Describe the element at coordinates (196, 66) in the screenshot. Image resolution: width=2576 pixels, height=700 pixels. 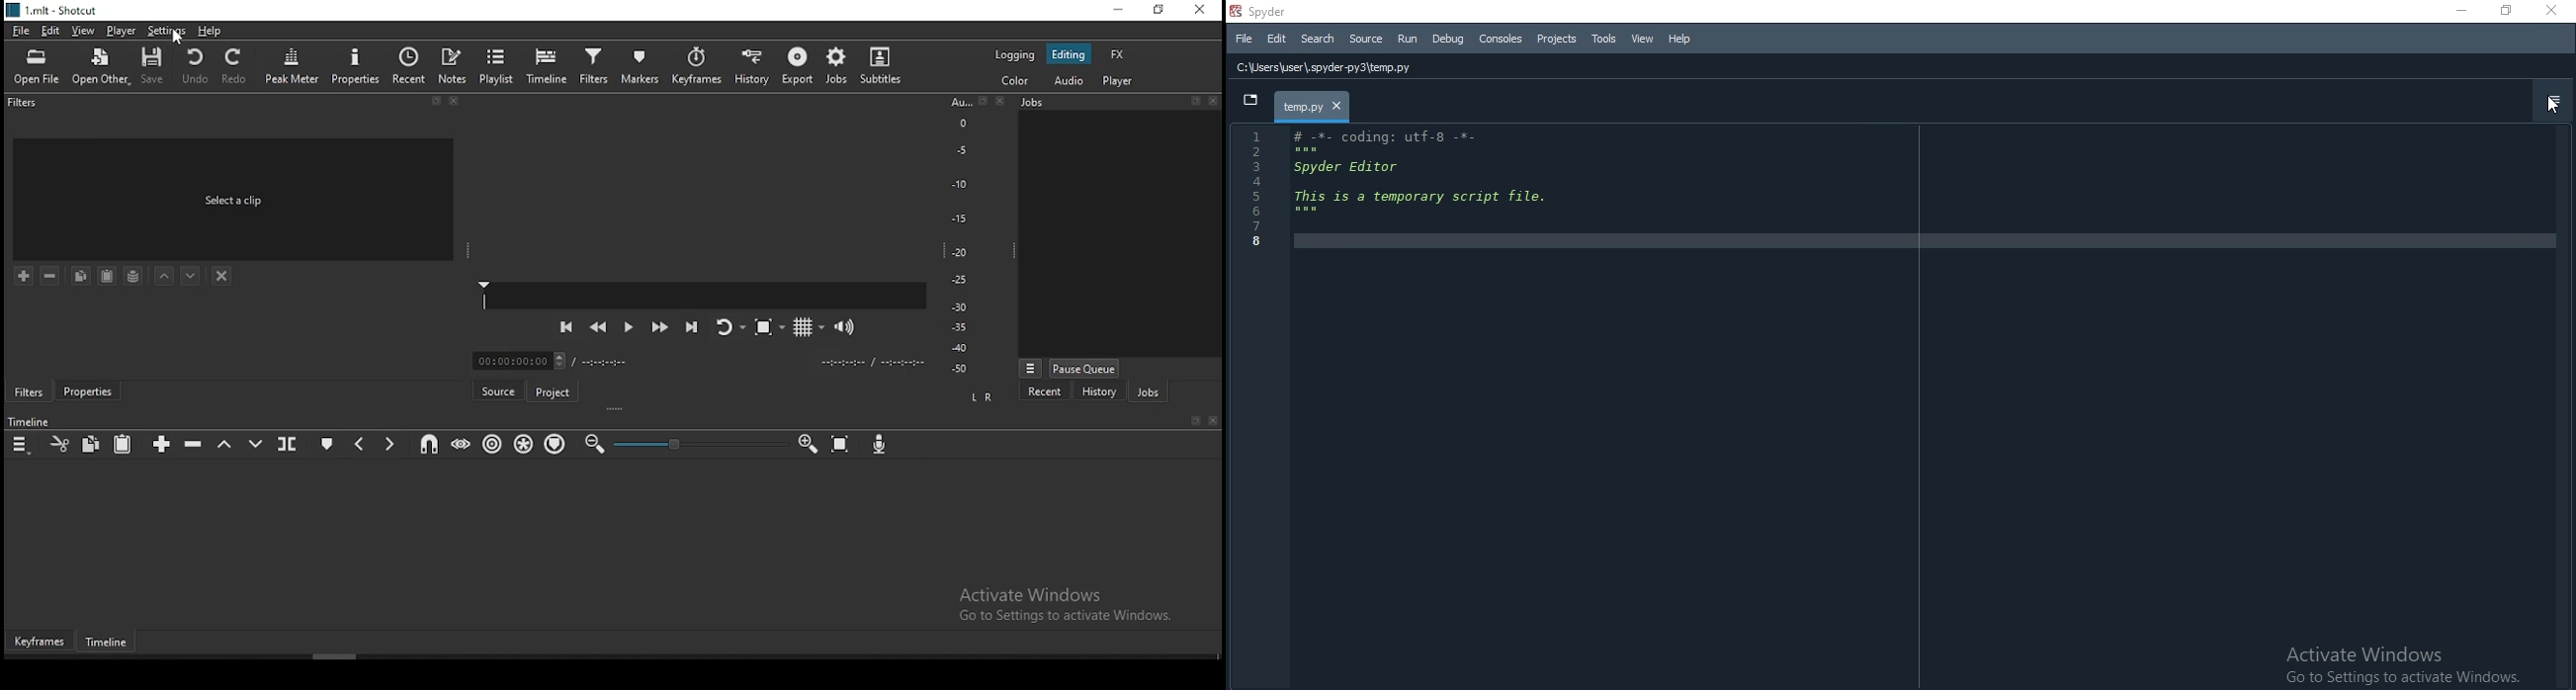
I see `undo` at that location.